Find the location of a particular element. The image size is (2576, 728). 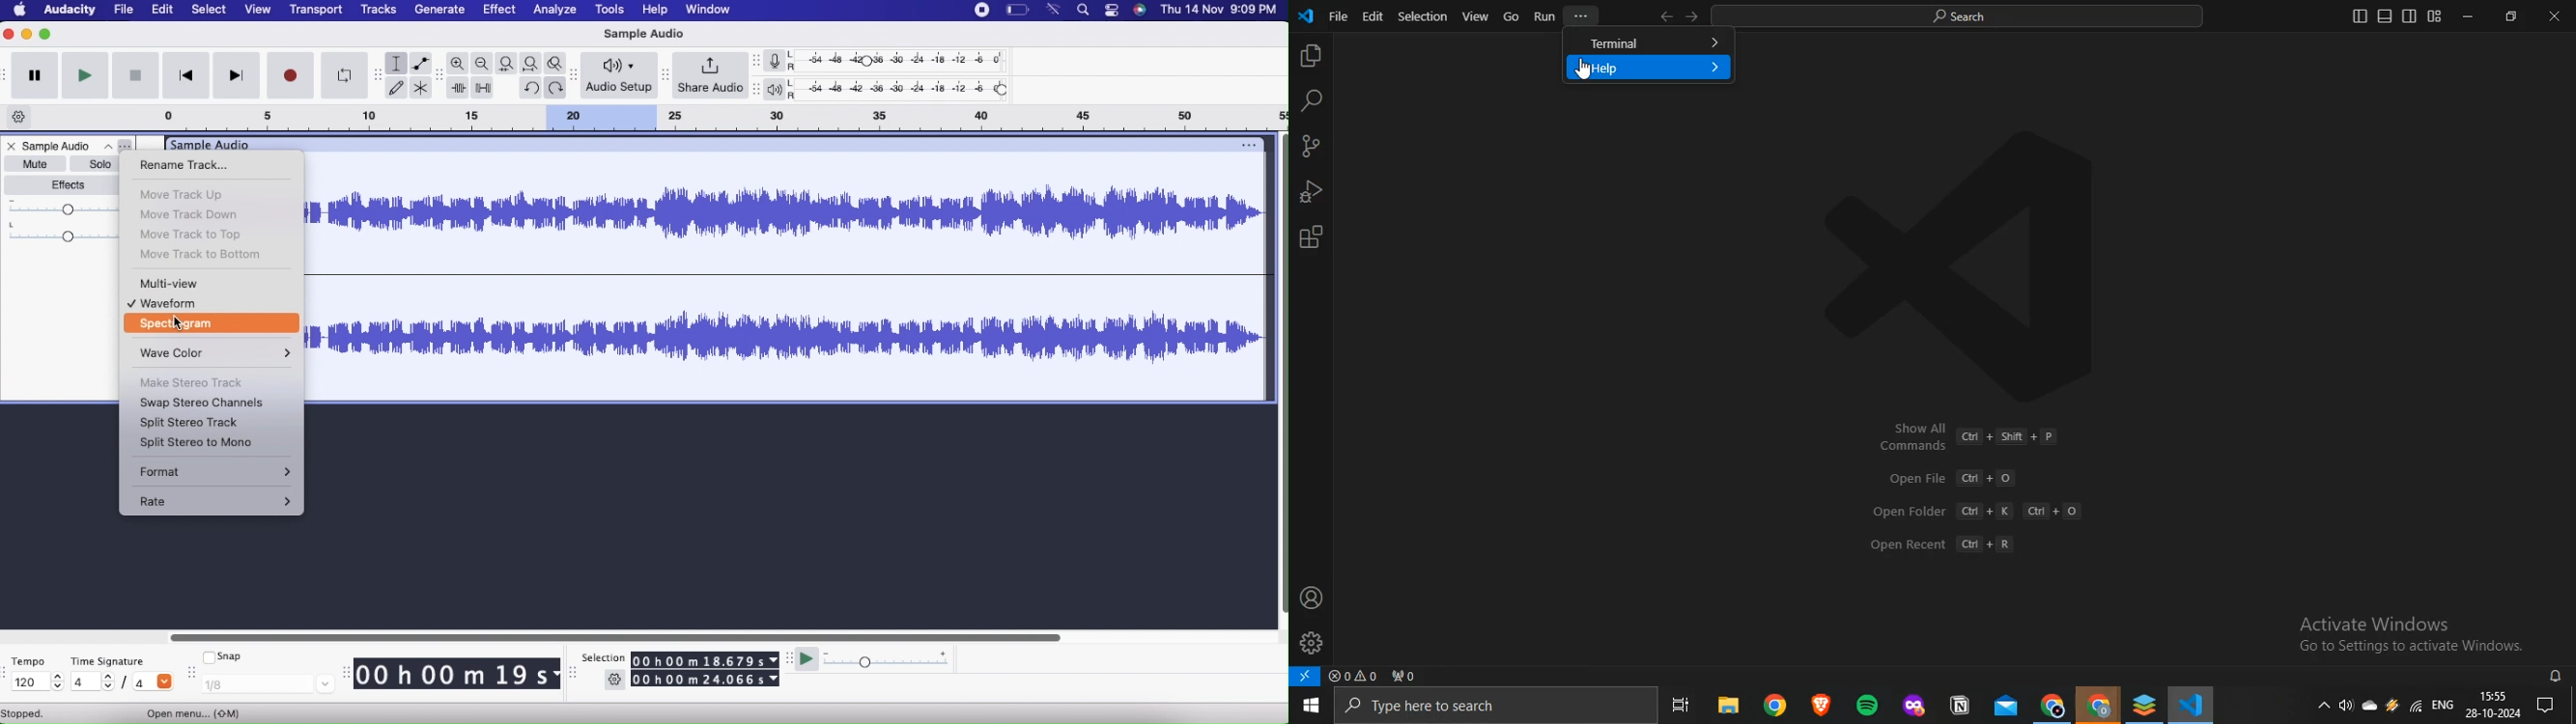

Open Menu is located at coordinates (200, 712).